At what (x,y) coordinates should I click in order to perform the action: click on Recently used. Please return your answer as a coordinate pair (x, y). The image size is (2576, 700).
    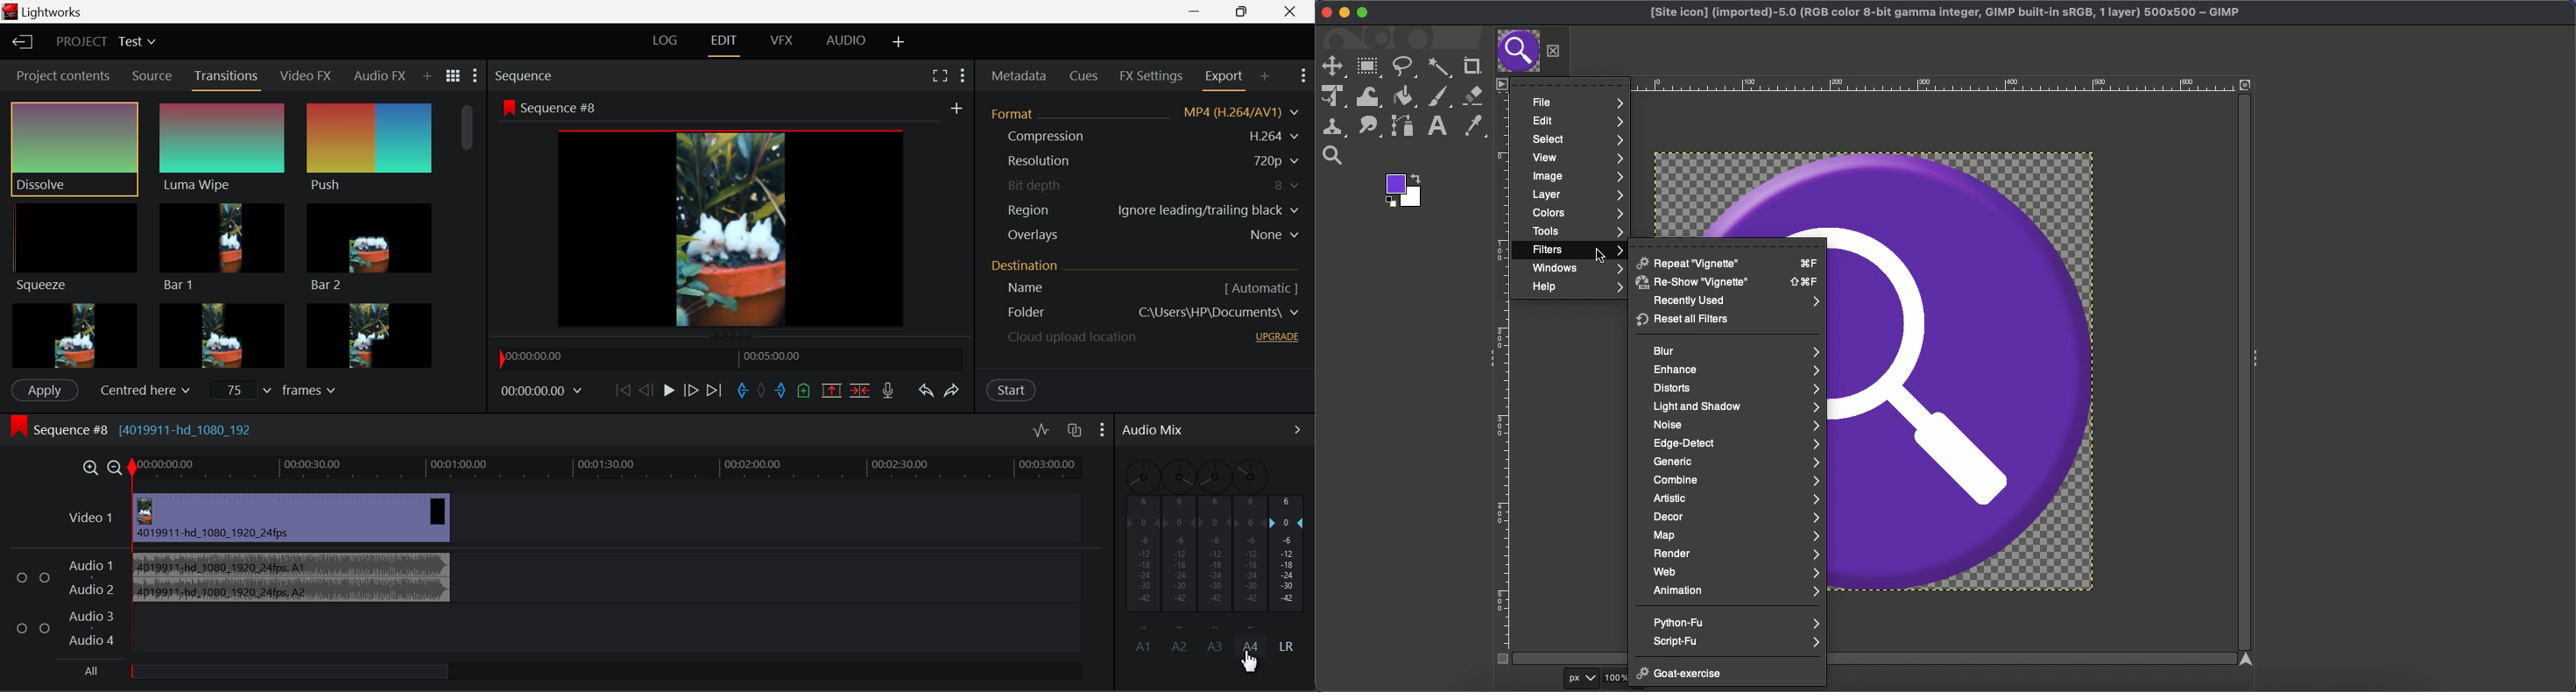
    Looking at the image, I should click on (1734, 302).